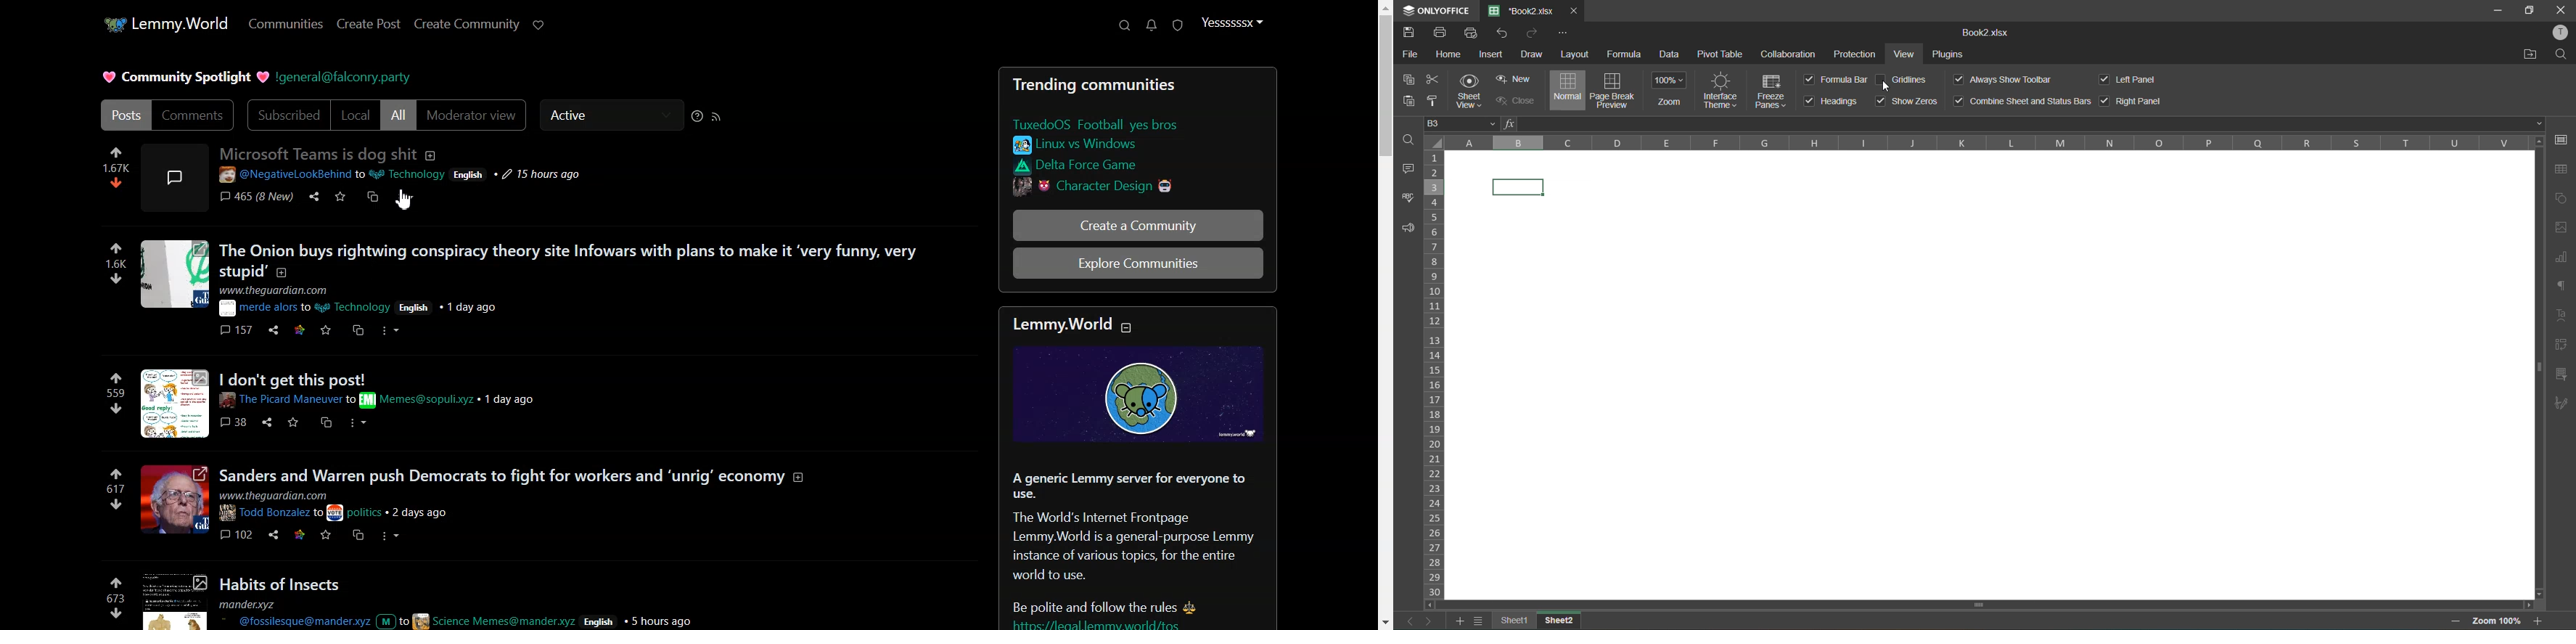 Image resolution: width=2576 pixels, height=644 pixels. What do you see at coordinates (393, 536) in the screenshot?
I see `more` at bounding box center [393, 536].